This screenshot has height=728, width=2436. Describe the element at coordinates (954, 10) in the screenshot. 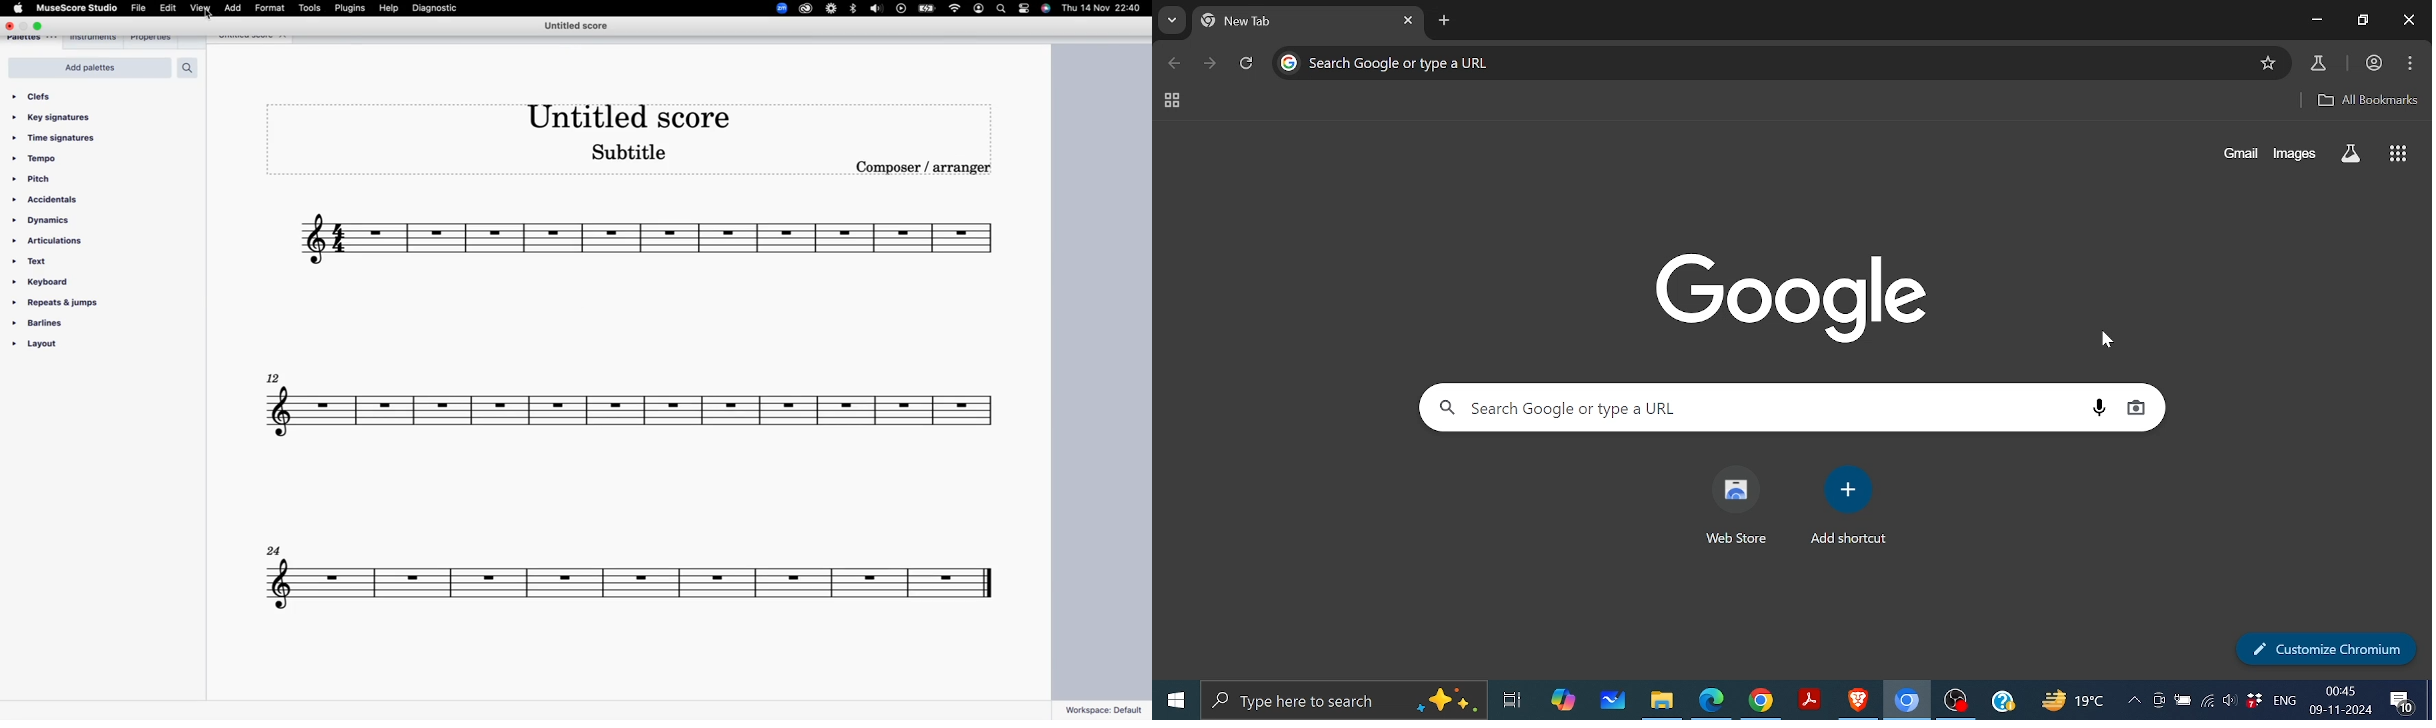

I see `wifi` at that location.